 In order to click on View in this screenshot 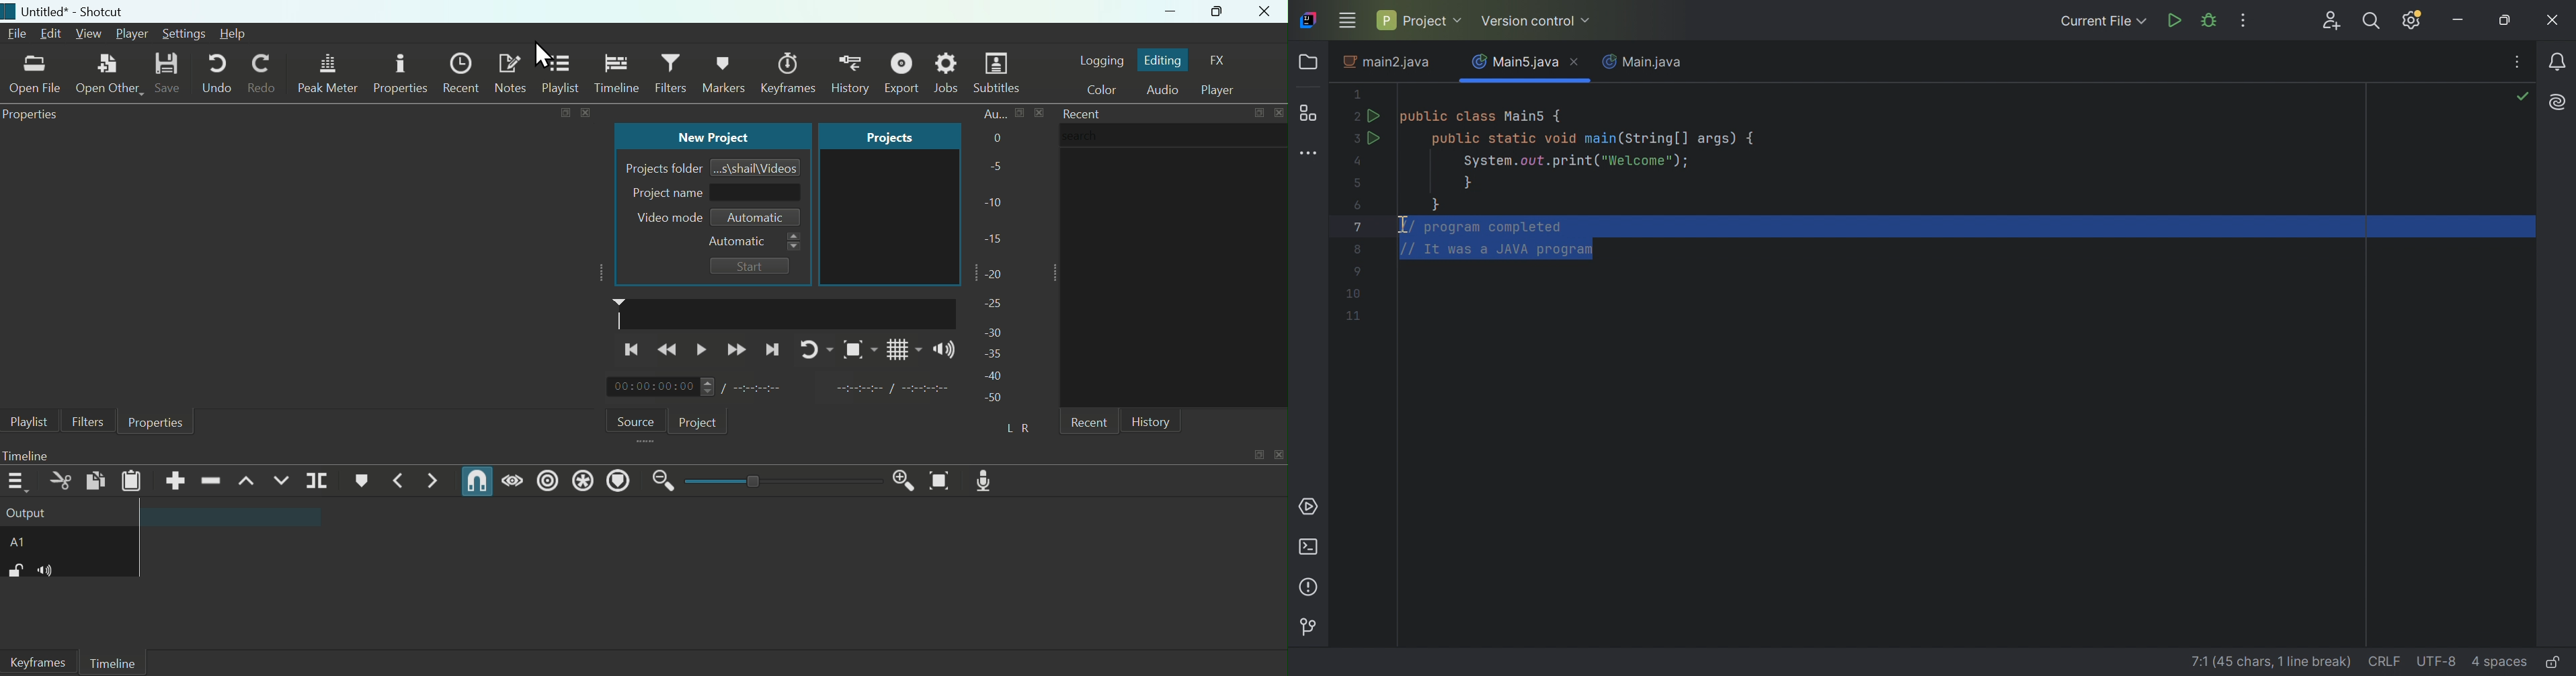, I will do `click(90, 34)`.